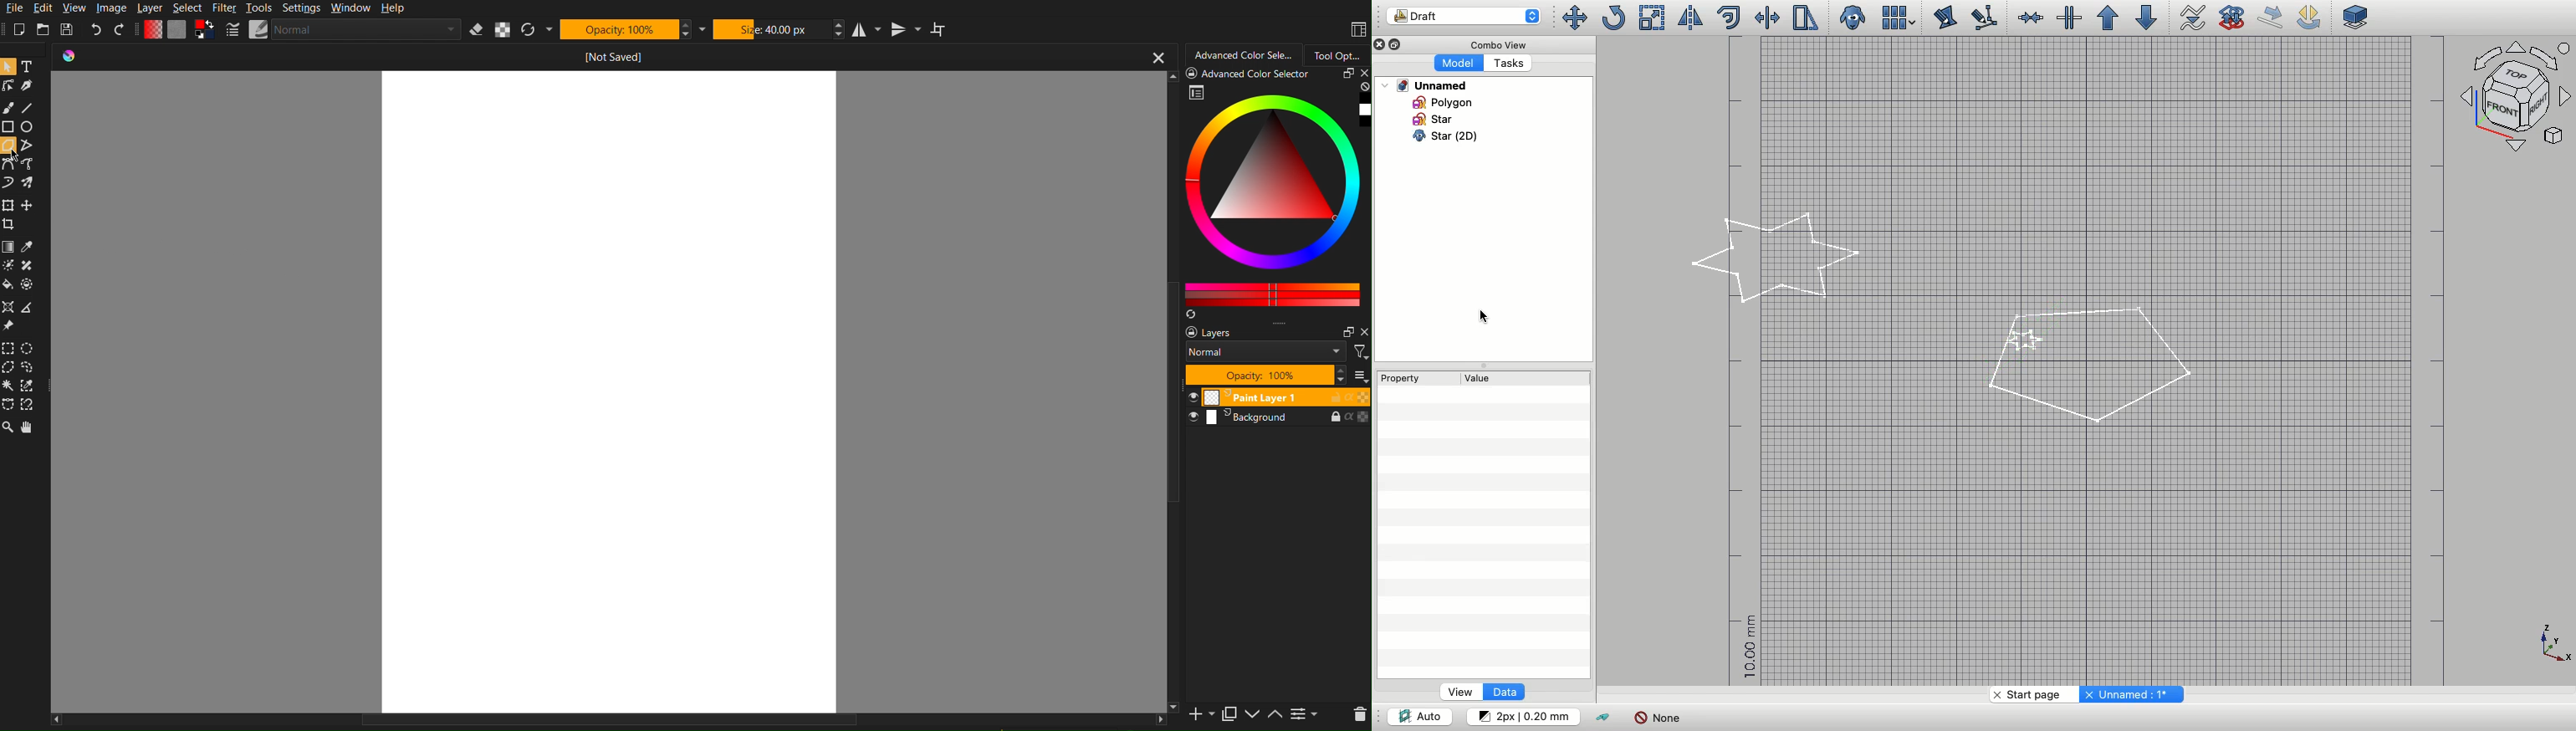 Image resolution: width=2576 pixels, height=756 pixels. Describe the element at coordinates (1308, 715) in the screenshot. I see `view or change layer properties` at that location.